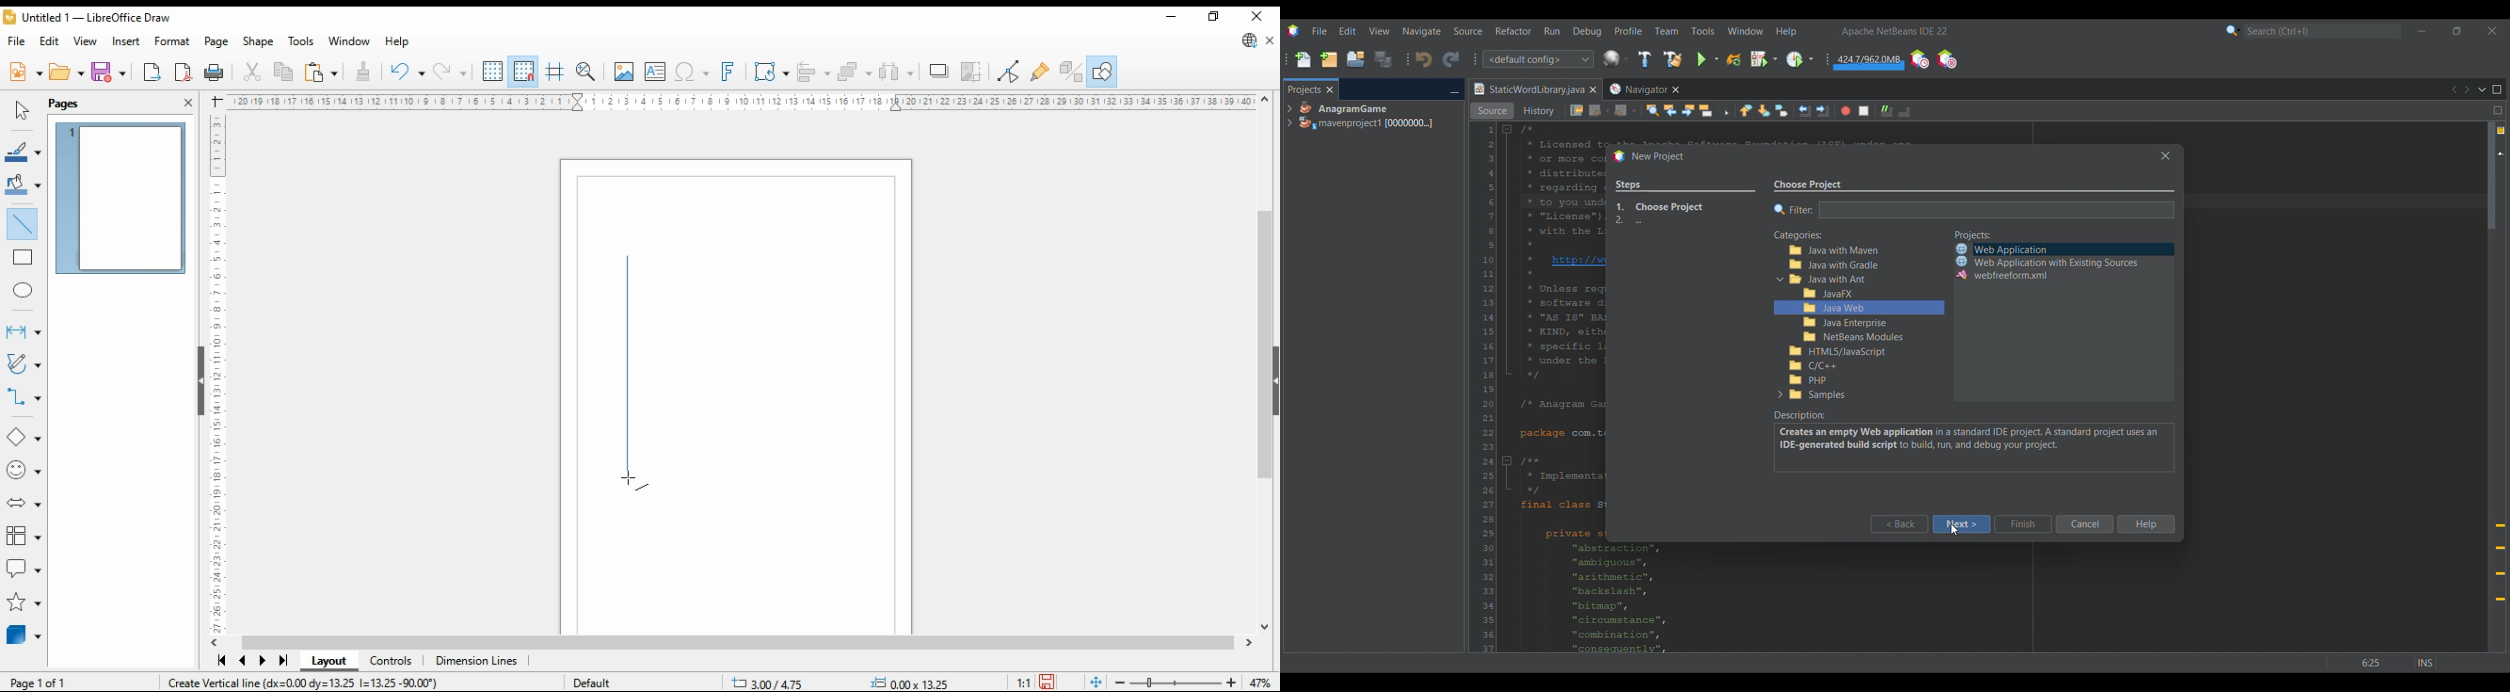 The height and width of the screenshot is (700, 2520). What do you see at coordinates (187, 101) in the screenshot?
I see `close pane` at bounding box center [187, 101].